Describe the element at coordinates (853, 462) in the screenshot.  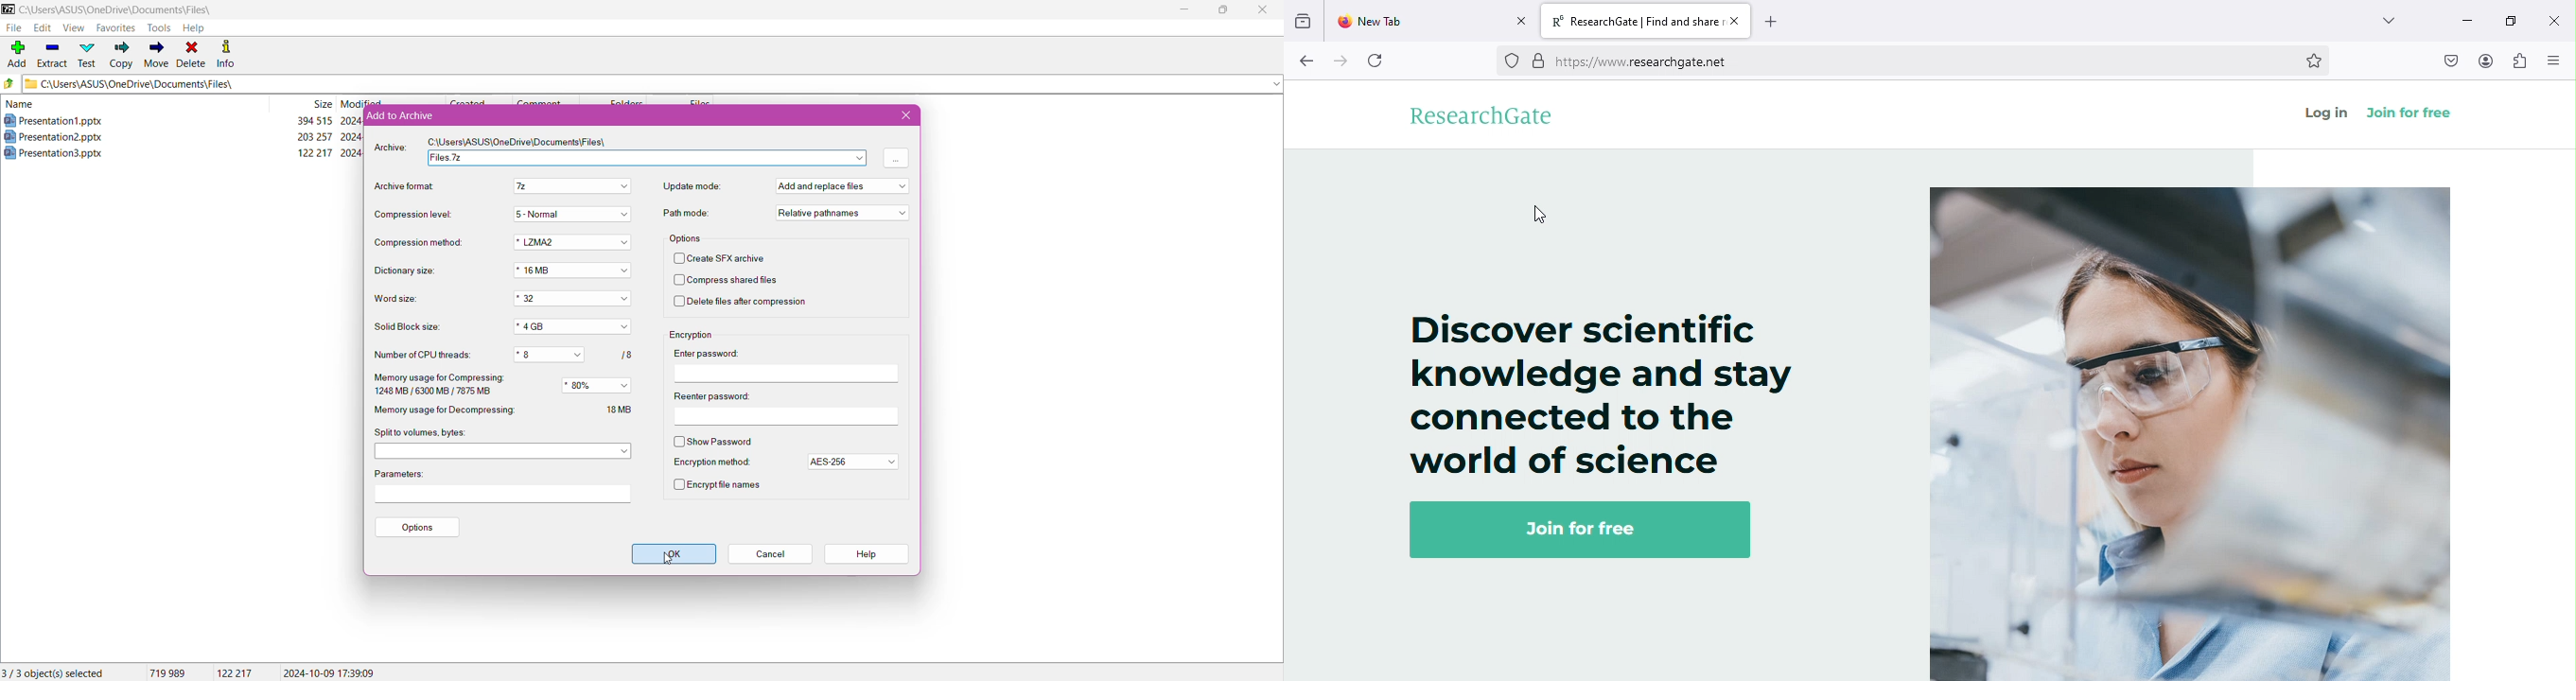
I see `Set required encryption method from the list` at that location.